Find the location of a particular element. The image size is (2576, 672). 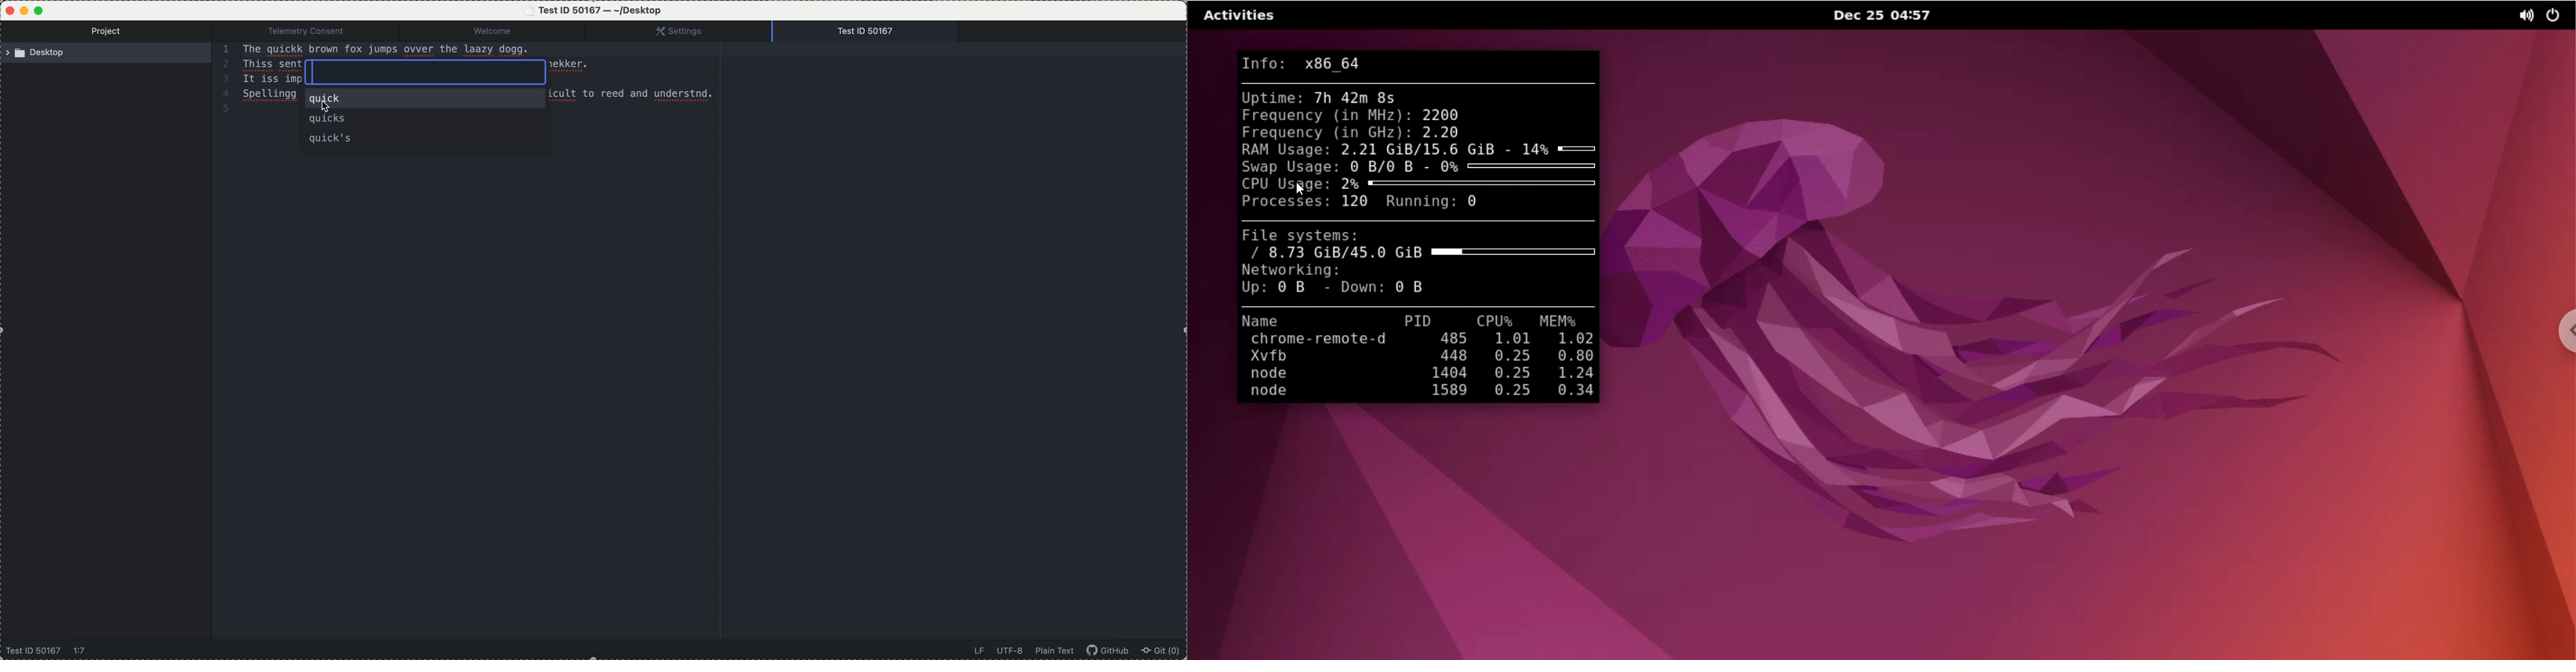

right click on quickk word is located at coordinates (285, 51).